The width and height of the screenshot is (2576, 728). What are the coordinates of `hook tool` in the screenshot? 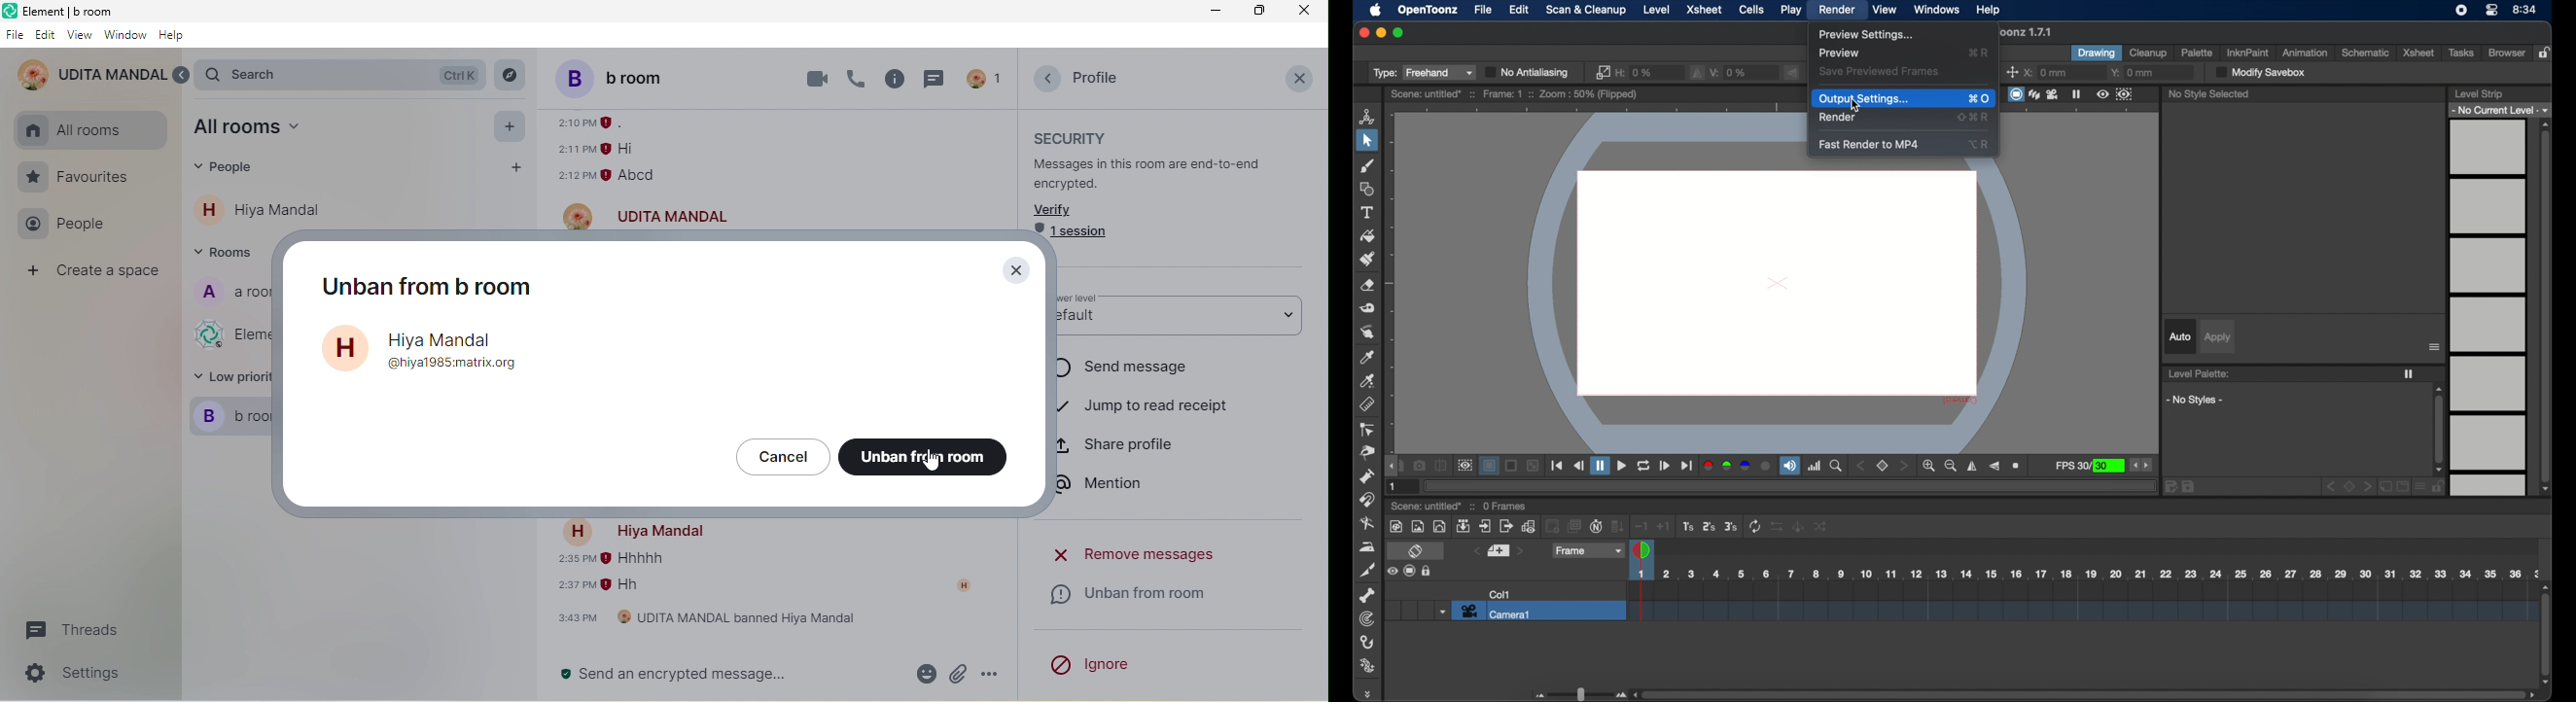 It's located at (1368, 642).